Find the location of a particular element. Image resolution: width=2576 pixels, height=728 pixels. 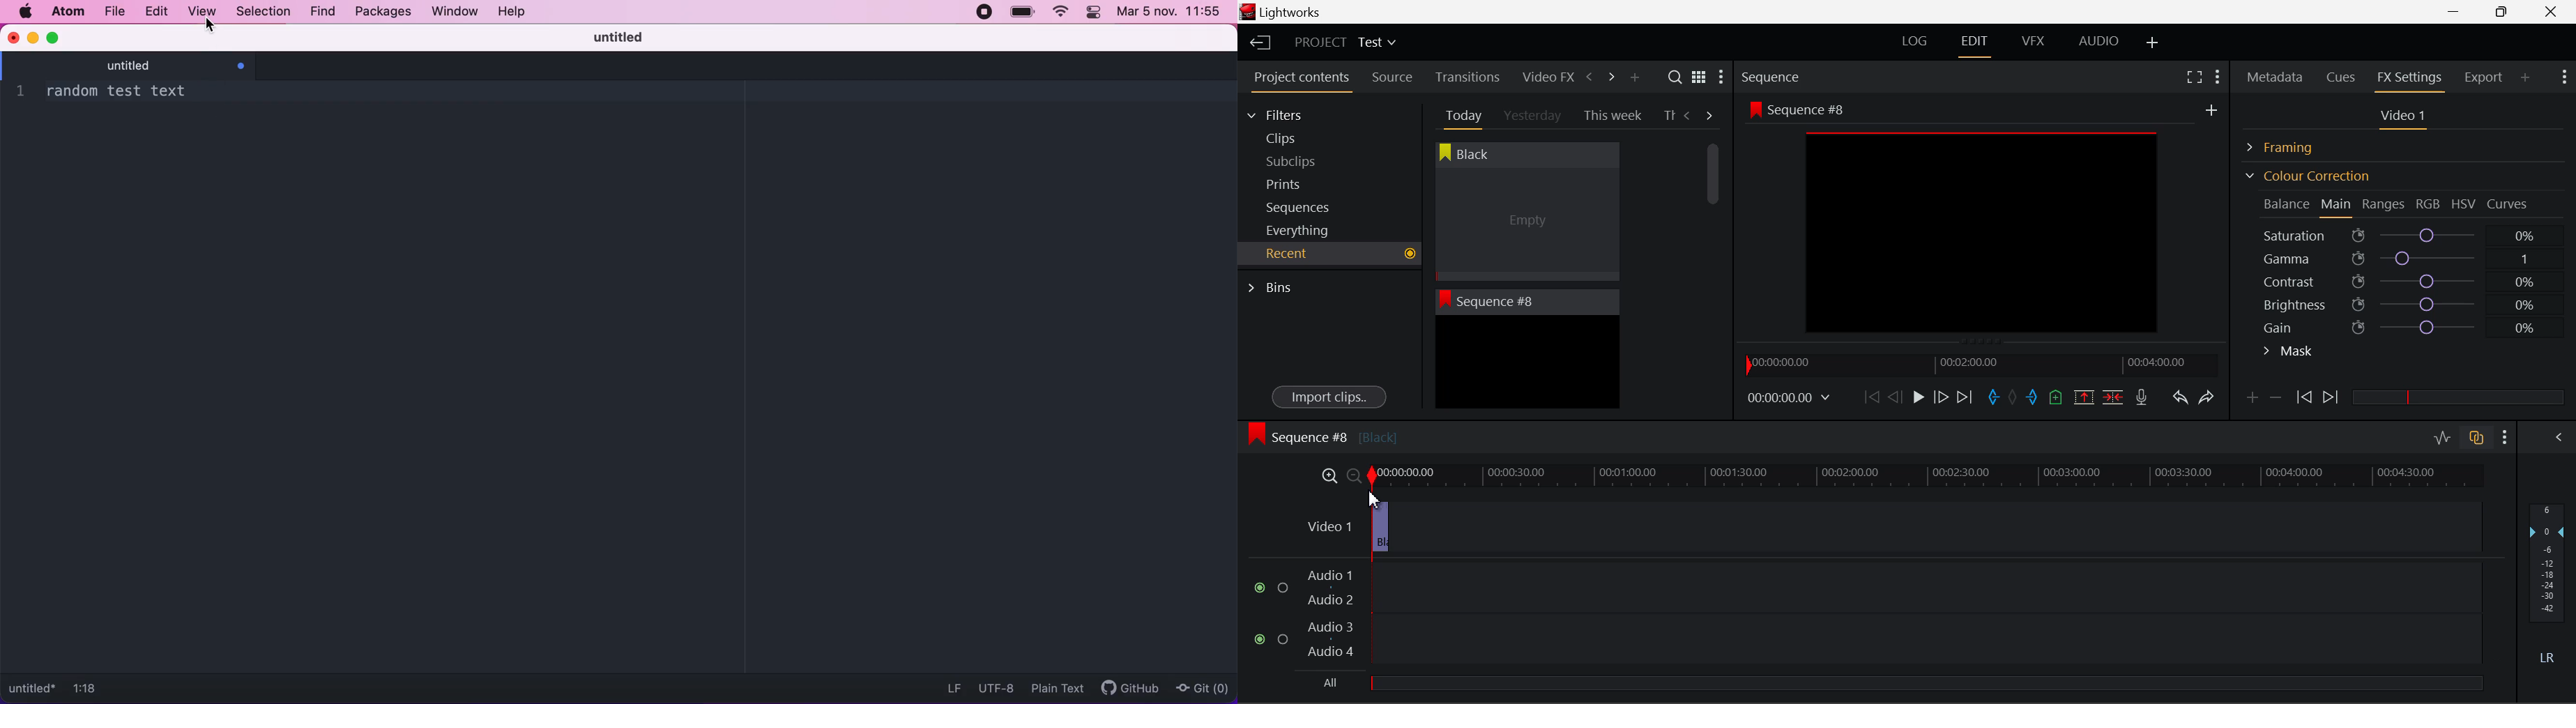

untitled is located at coordinates (614, 36).